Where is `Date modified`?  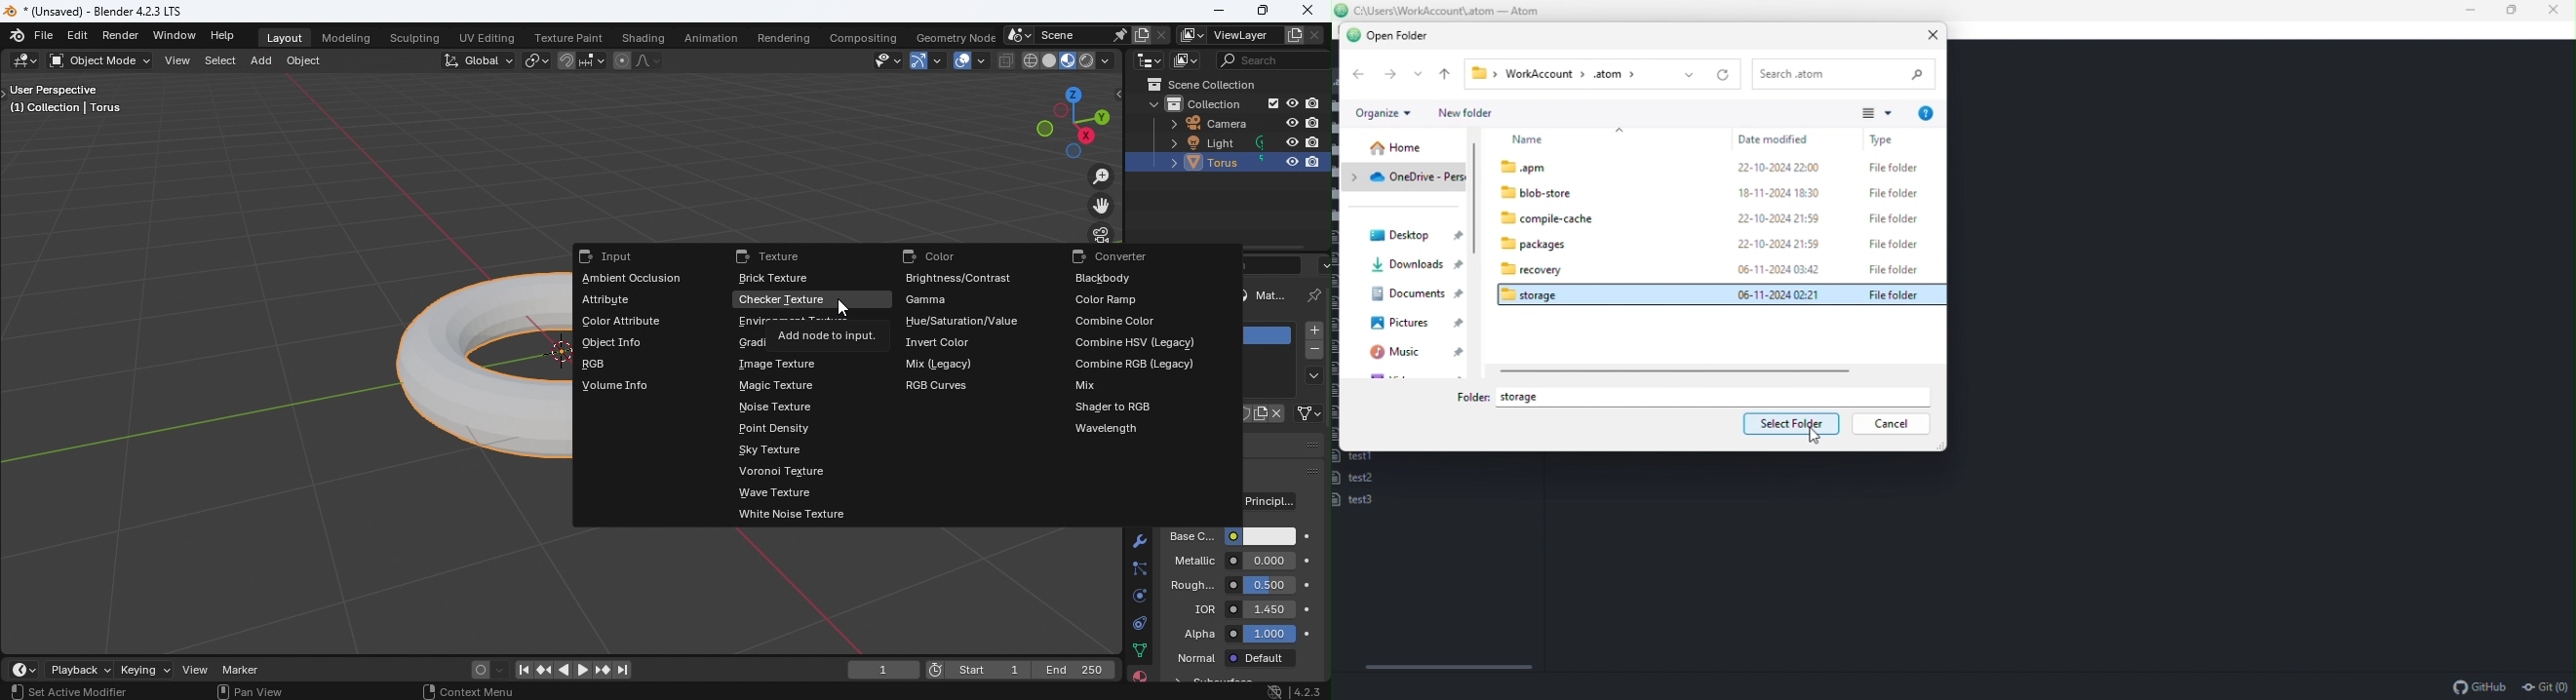
Date modified is located at coordinates (1783, 139).